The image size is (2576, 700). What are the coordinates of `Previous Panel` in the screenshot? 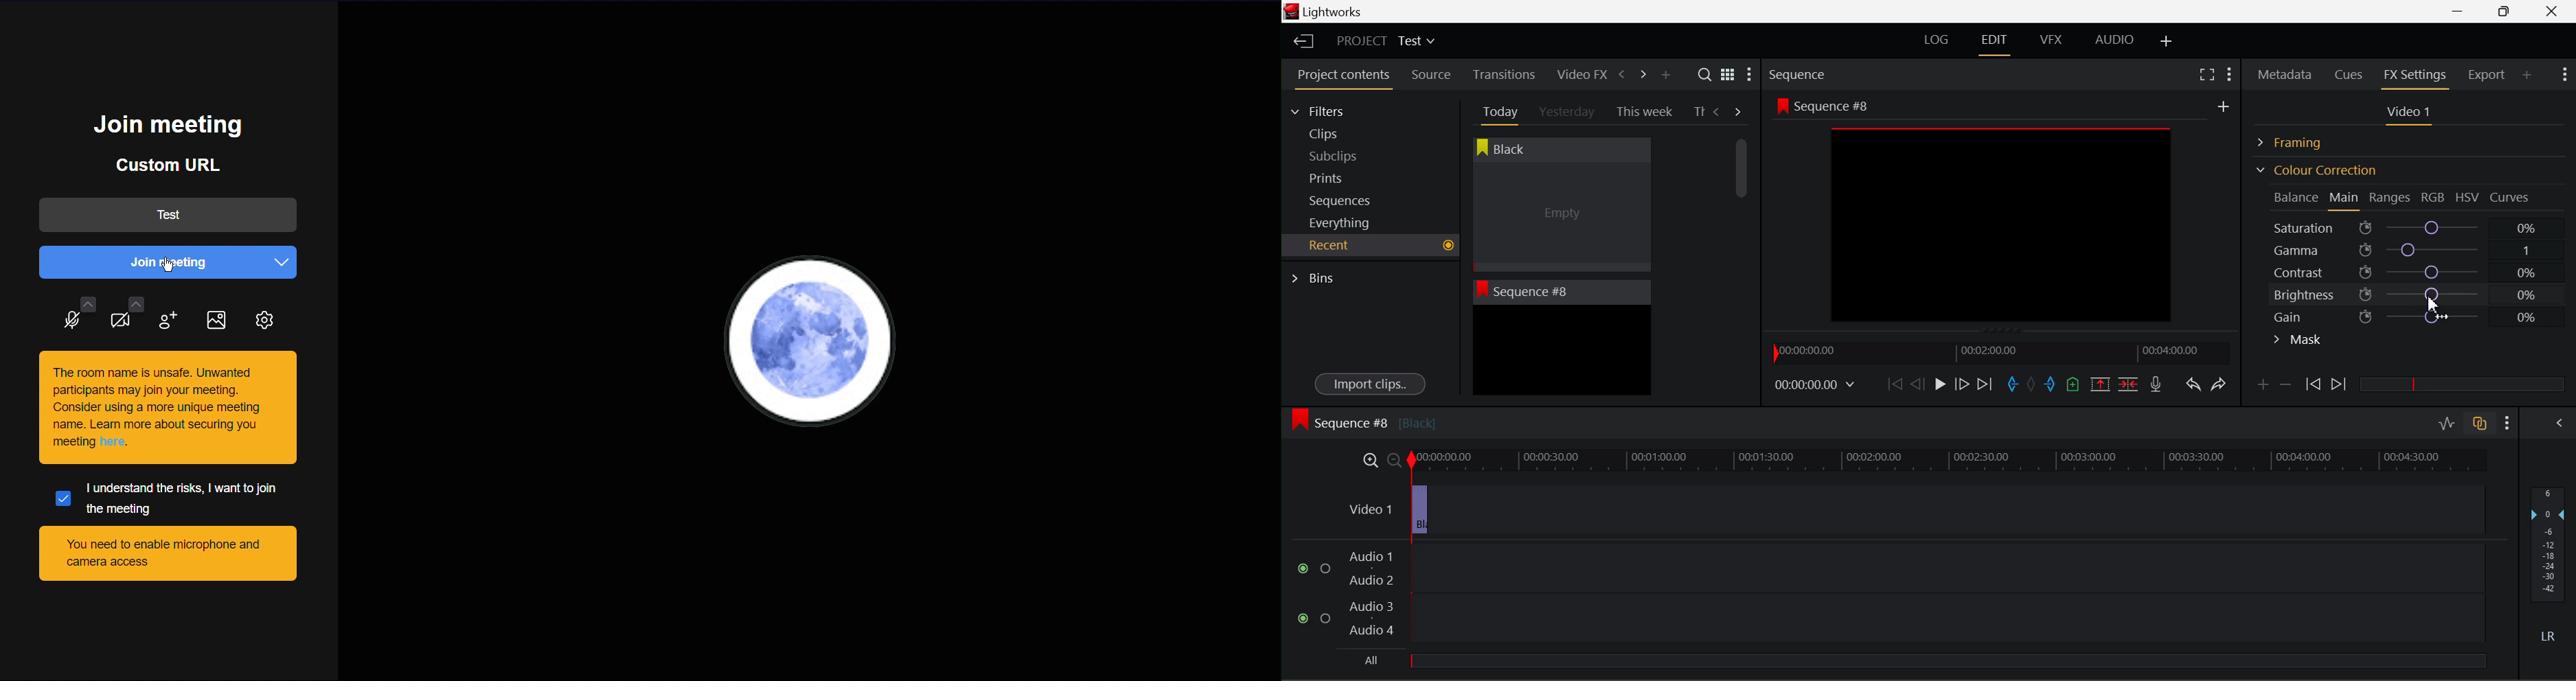 It's located at (1621, 75).